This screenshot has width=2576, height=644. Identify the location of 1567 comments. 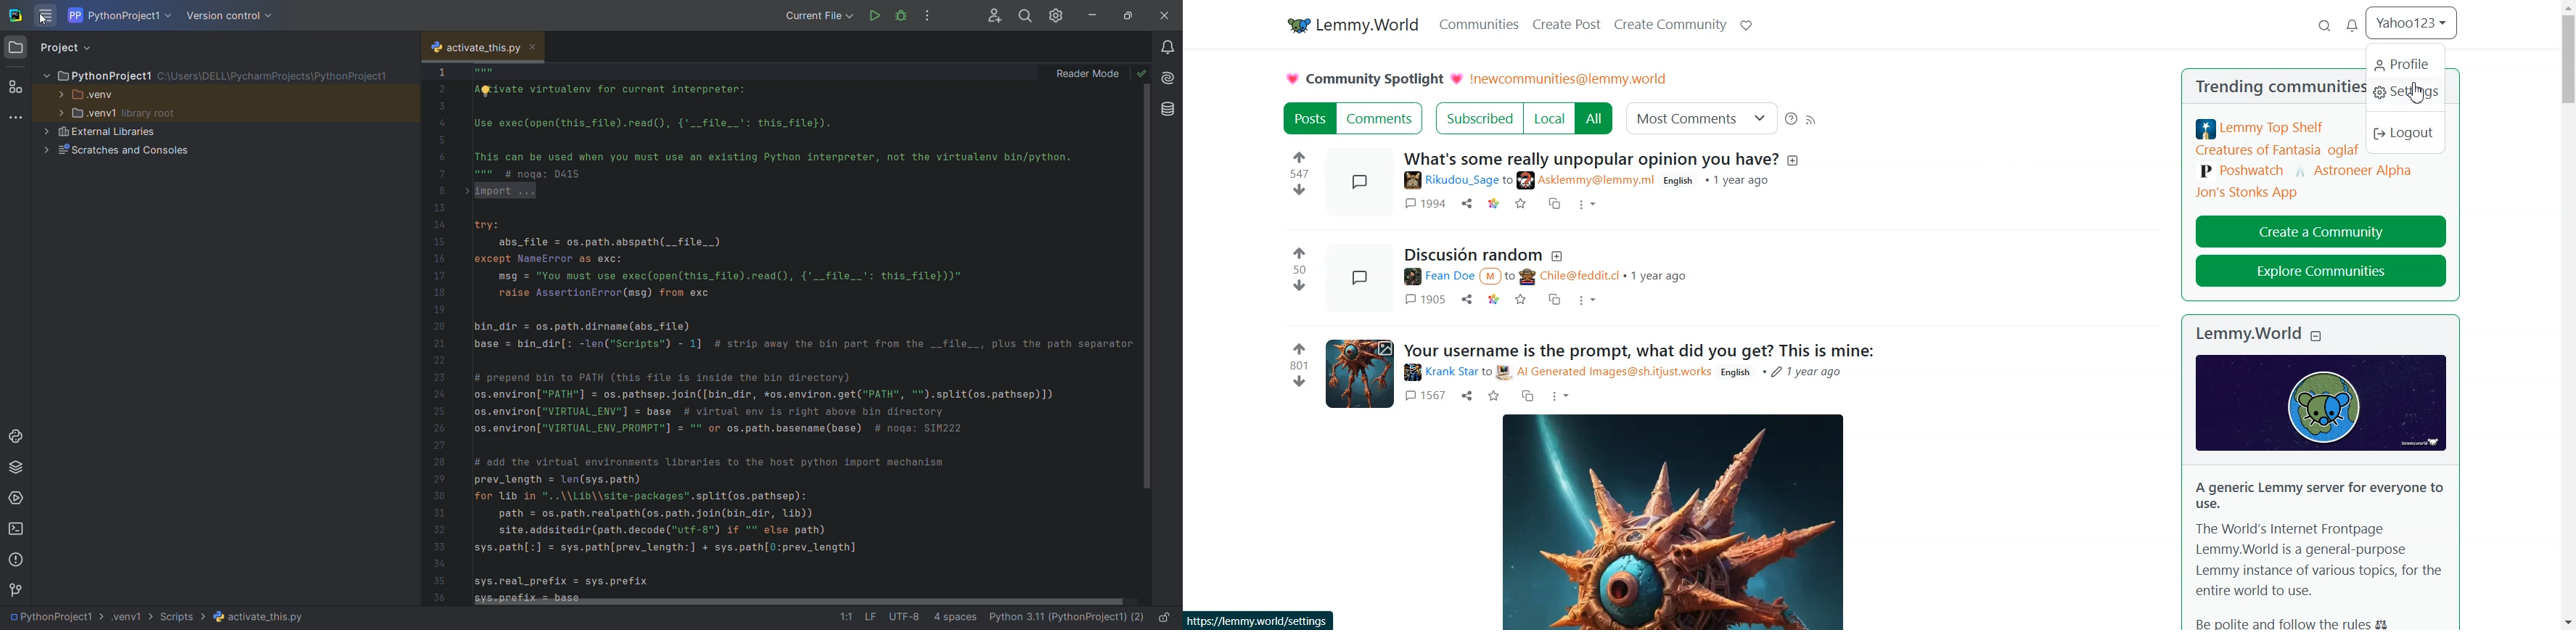
(1425, 397).